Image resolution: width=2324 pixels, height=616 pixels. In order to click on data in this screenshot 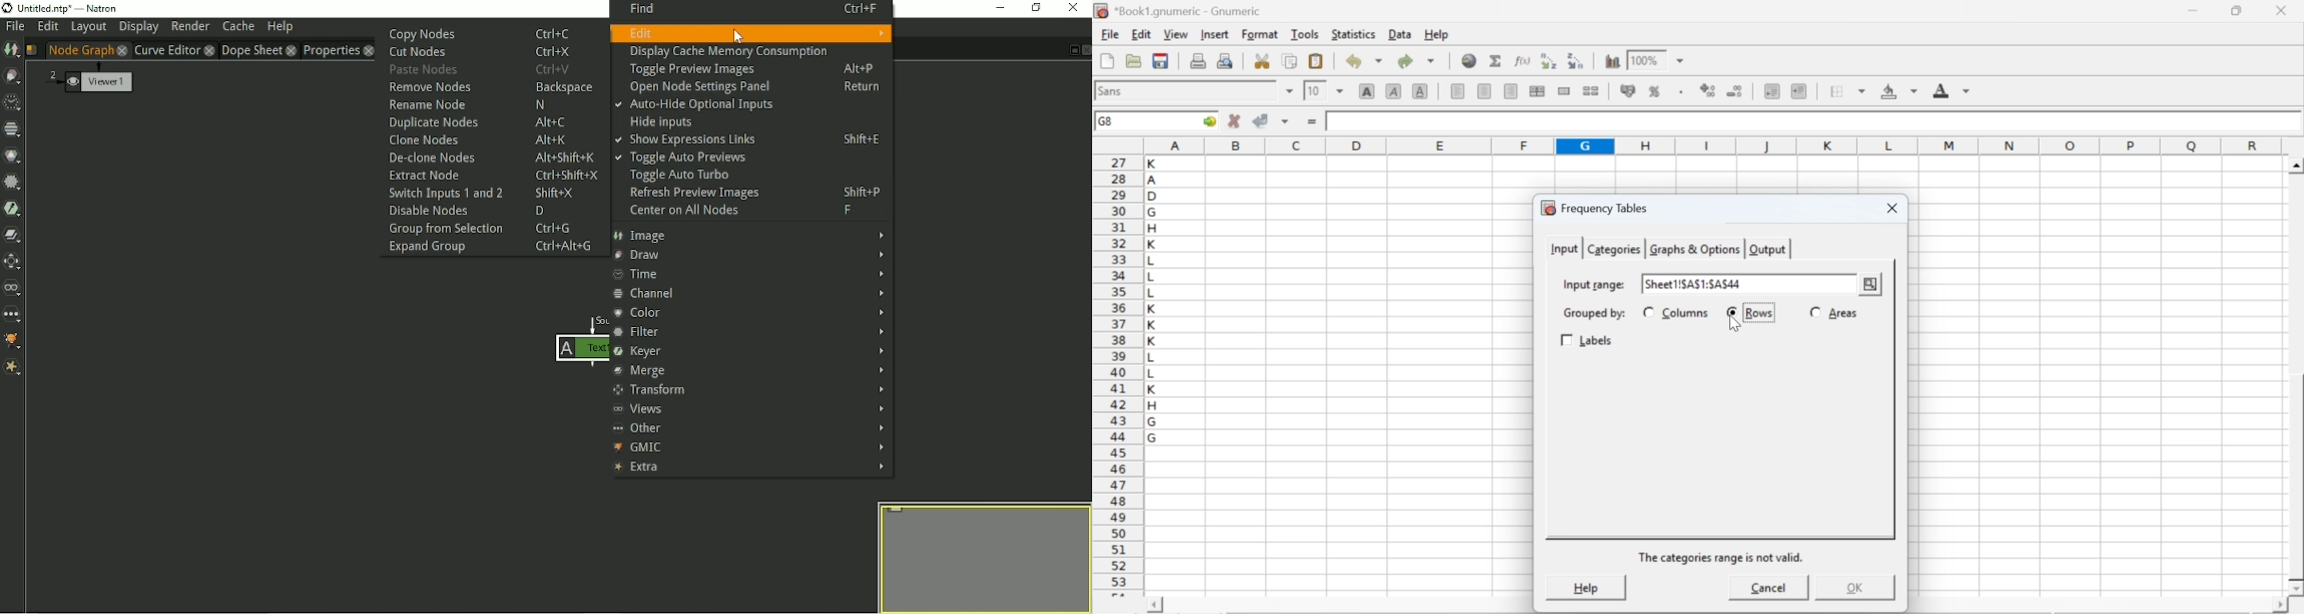, I will do `click(1402, 33)`.